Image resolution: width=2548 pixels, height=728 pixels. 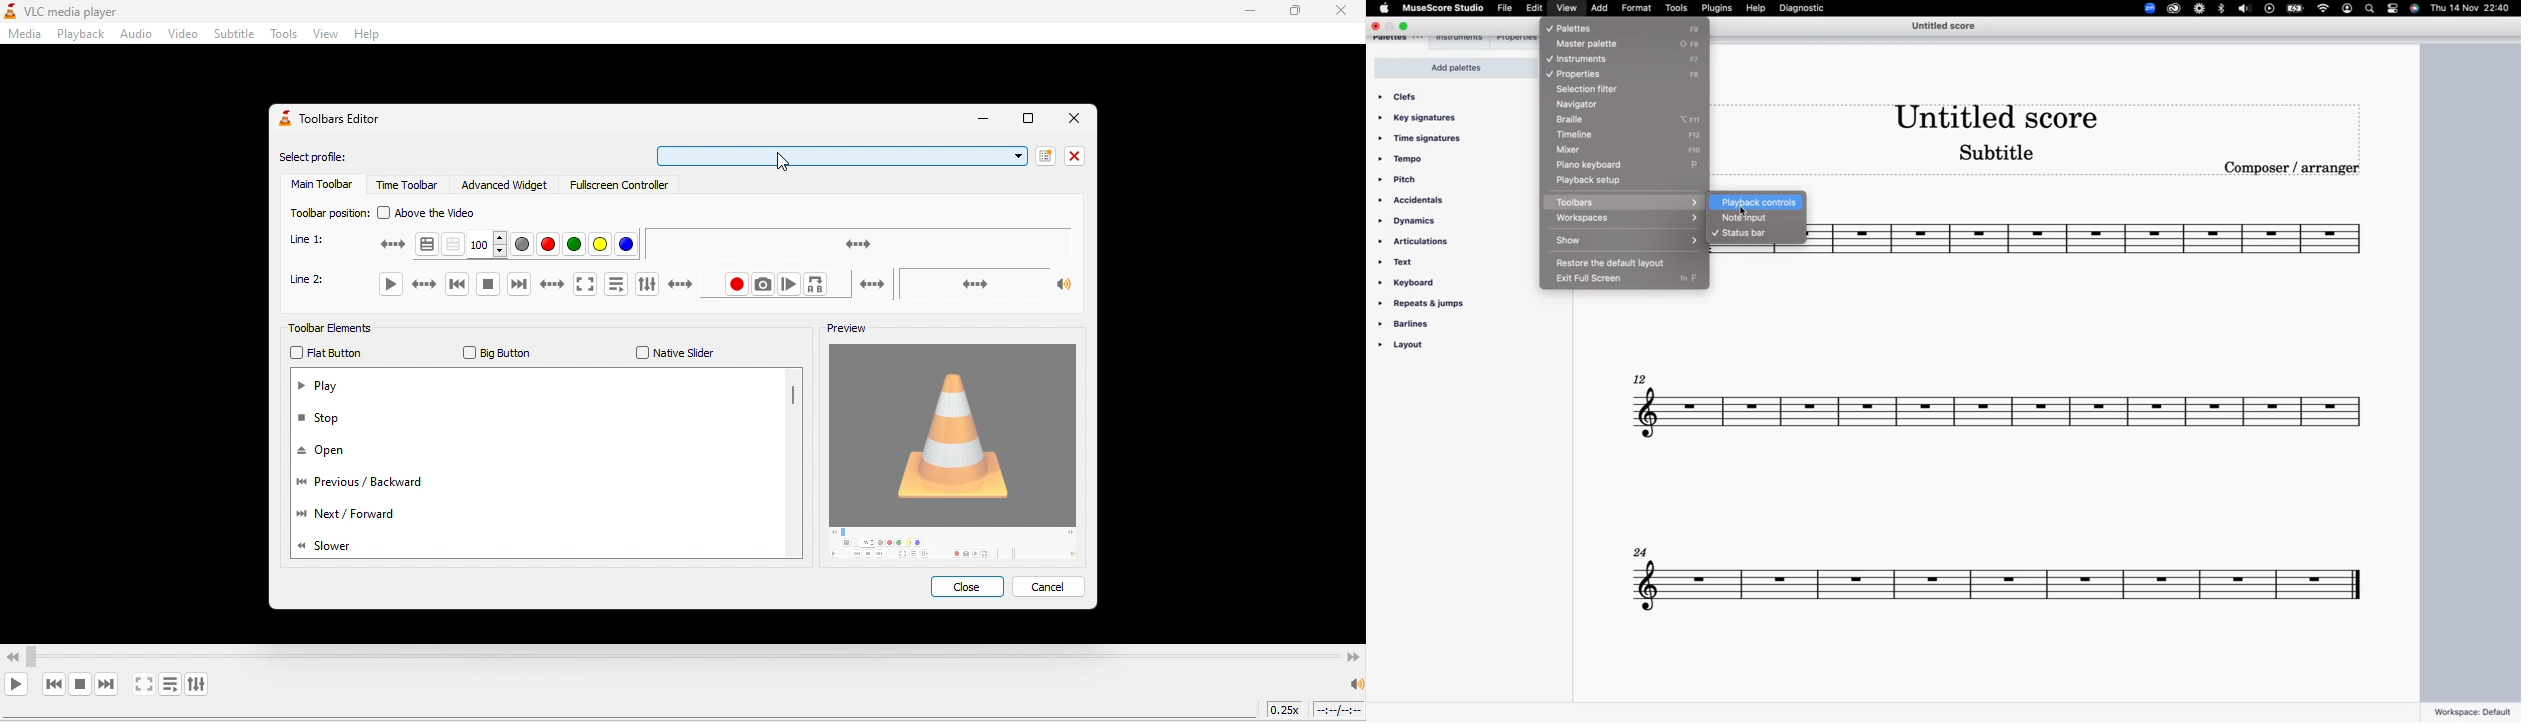 What do you see at coordinates (2087, 252) in the screenshot?
I see `score` at bounding box center [2087, 252].